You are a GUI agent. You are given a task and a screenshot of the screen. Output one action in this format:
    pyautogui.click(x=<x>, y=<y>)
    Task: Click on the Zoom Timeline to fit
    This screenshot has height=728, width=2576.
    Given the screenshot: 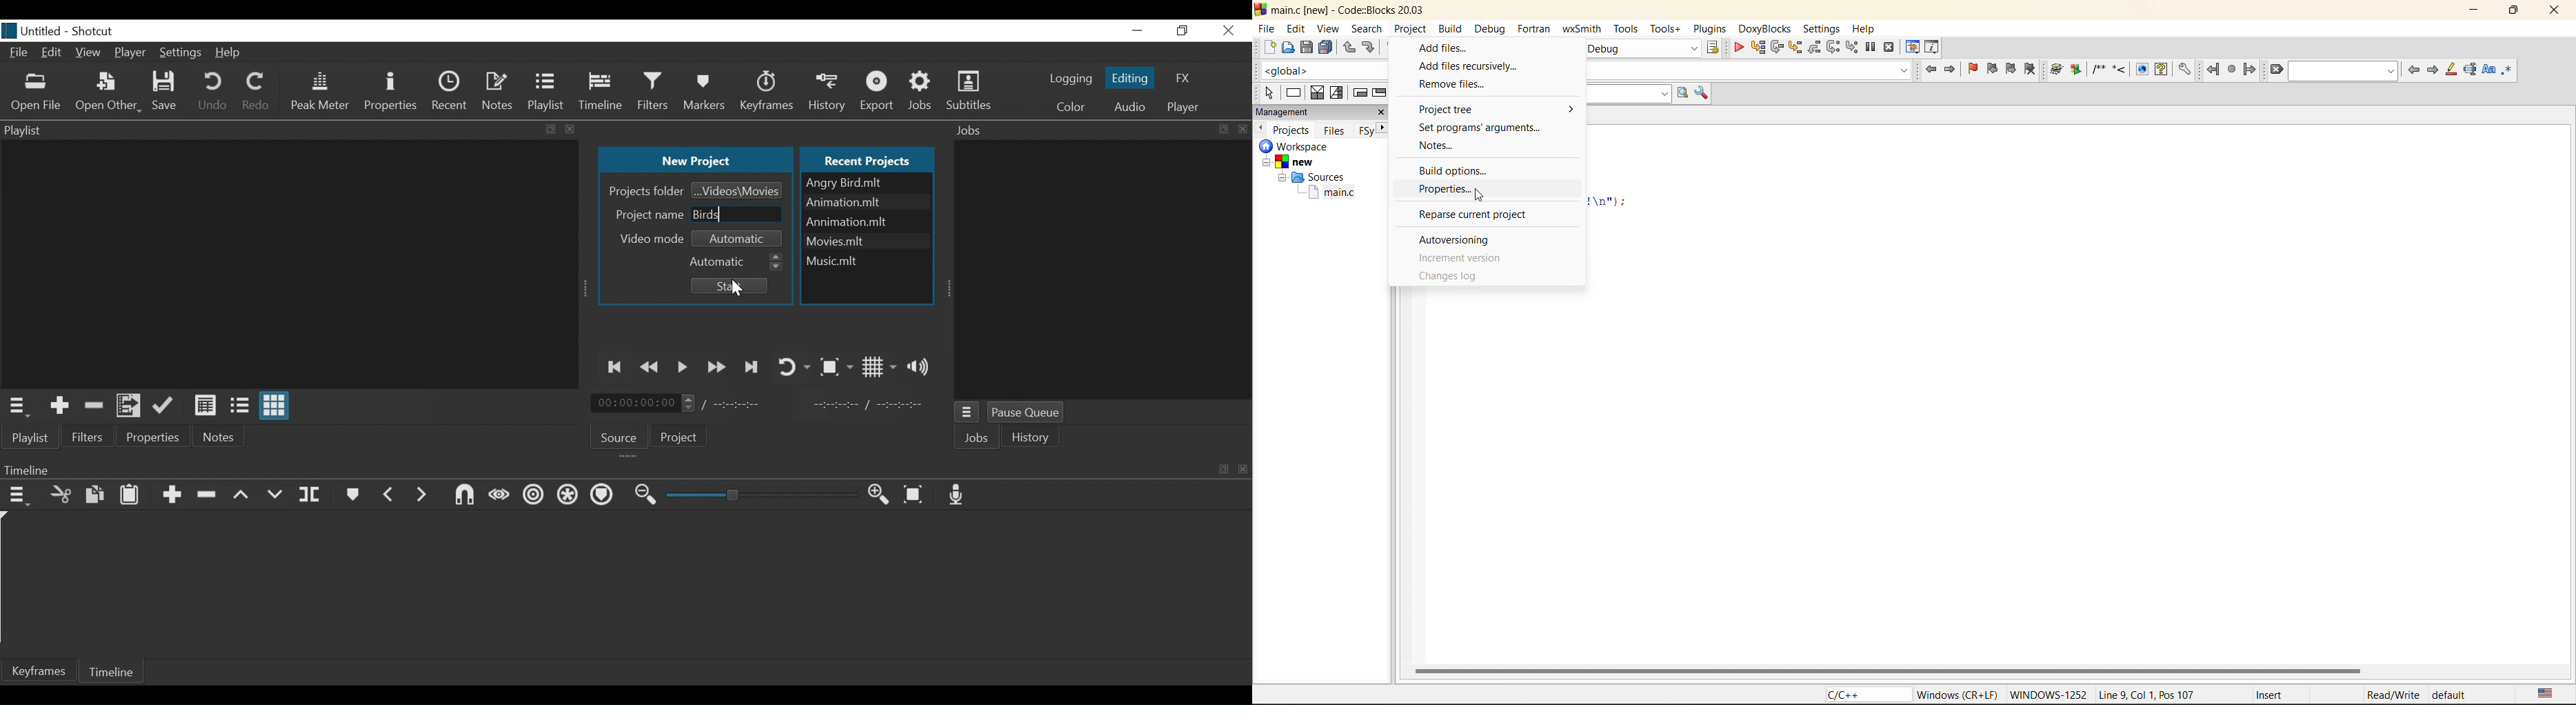 What is the action you would take?
    pyautogui.click(x=917, y=495)
    